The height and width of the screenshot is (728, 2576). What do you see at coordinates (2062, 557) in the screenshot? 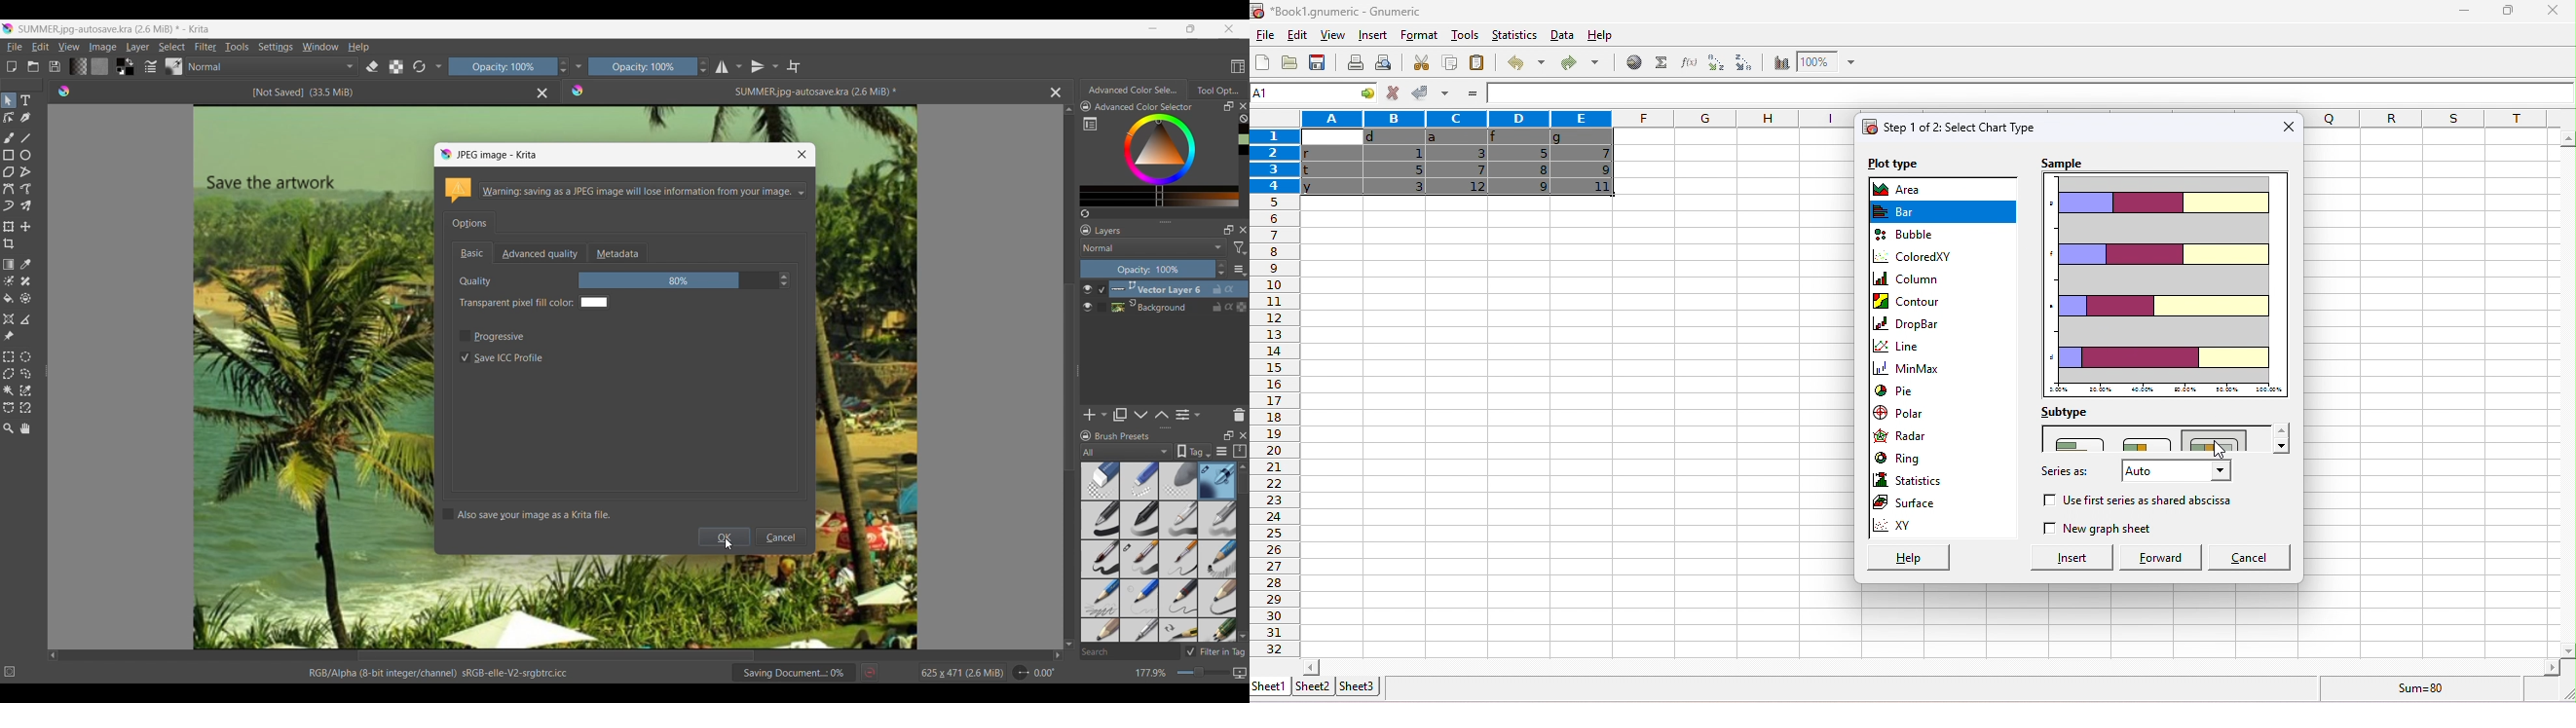
I see `insert` at bounding box center [2062, 557].